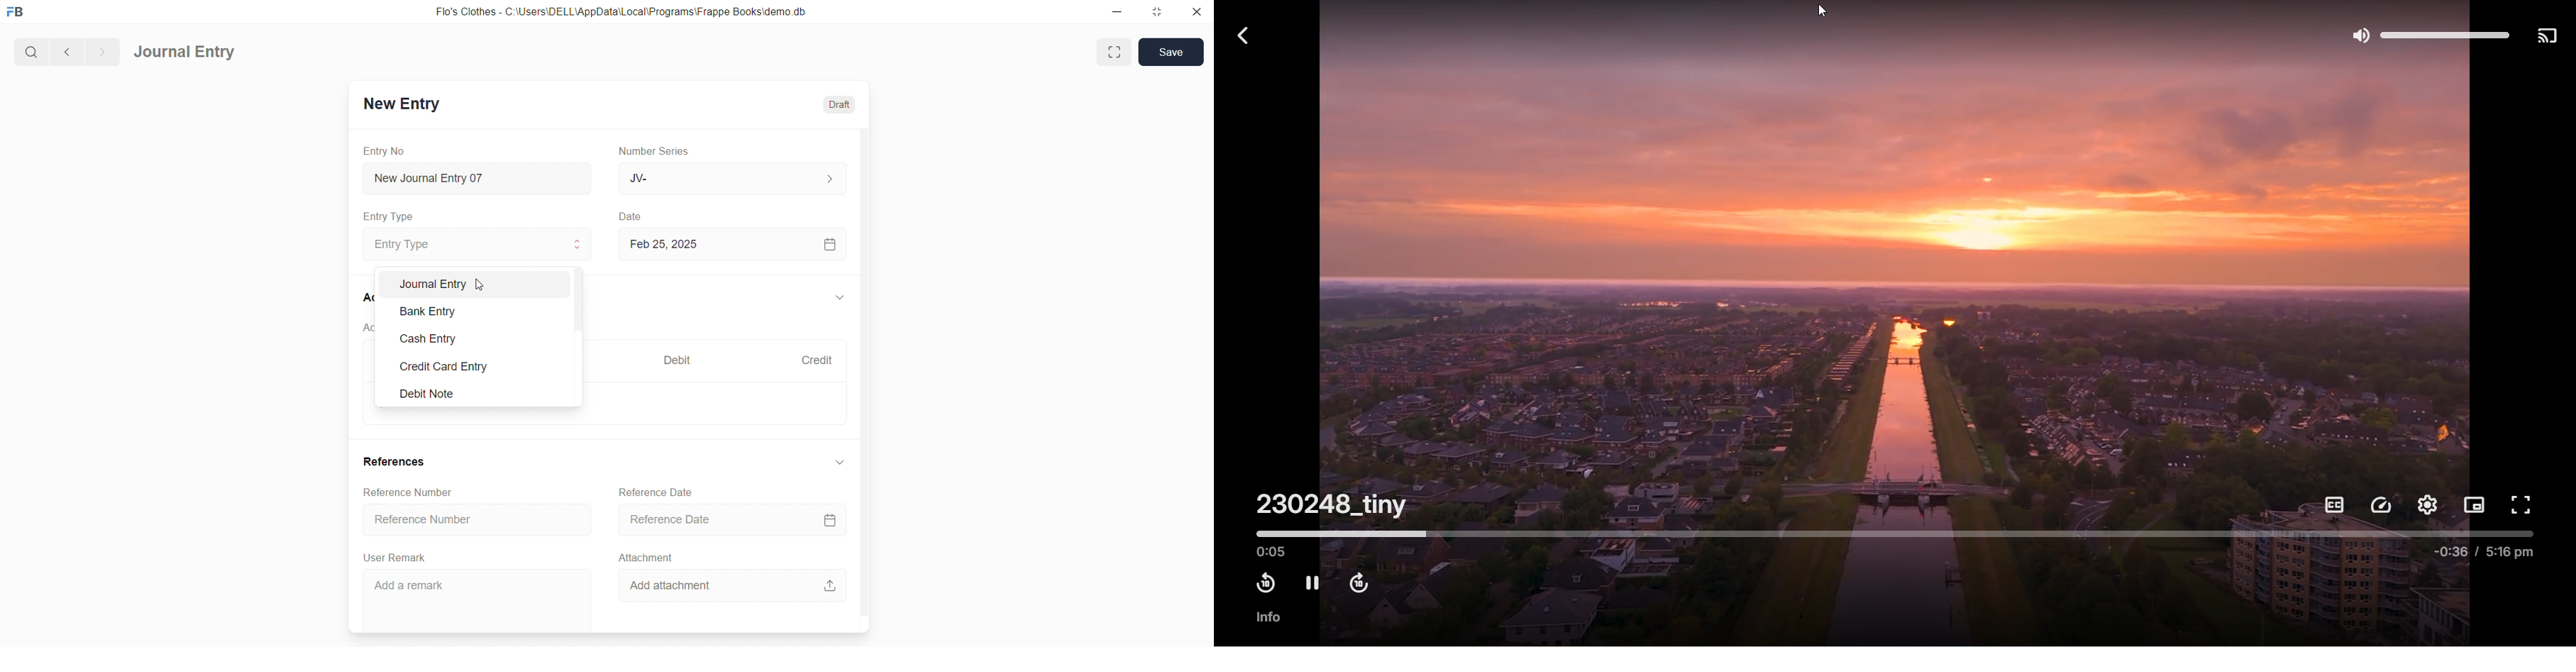 The width and height of the screenshot is (2576, 672). I want to click on vertical scroll bar, so click(863, 377).